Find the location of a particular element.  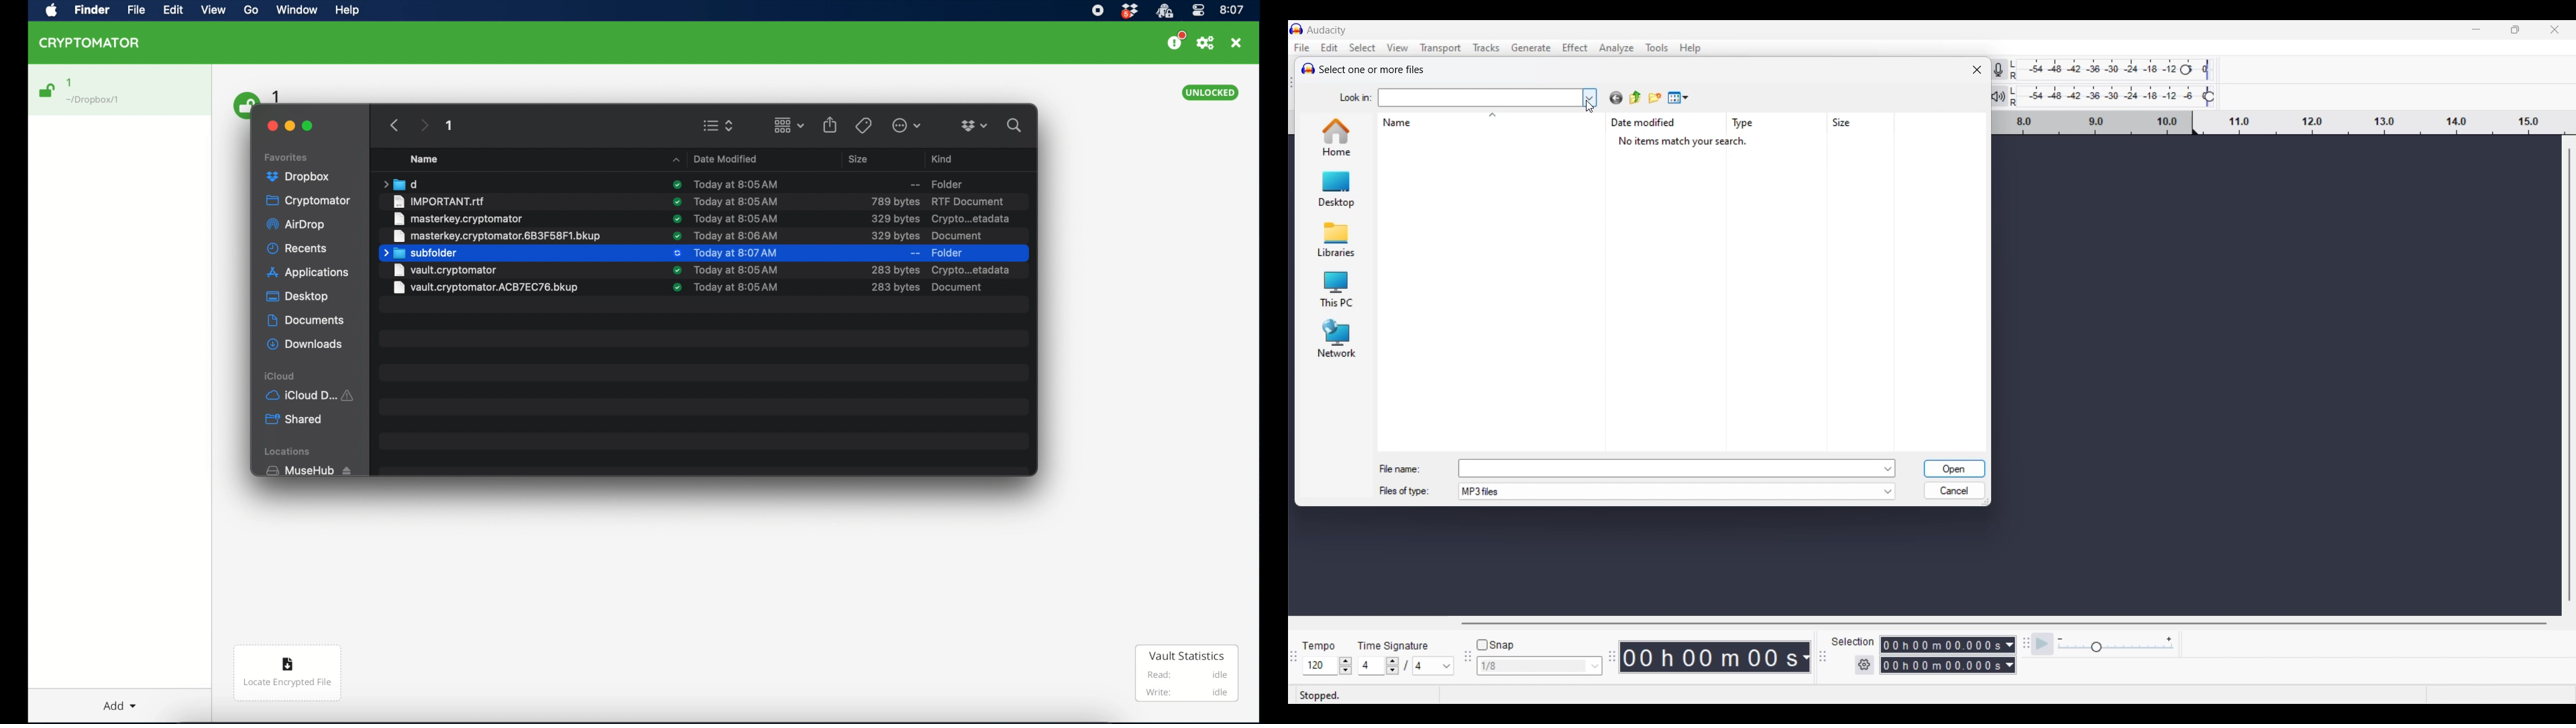

Edit menu is located at coordinates (1330, 47).